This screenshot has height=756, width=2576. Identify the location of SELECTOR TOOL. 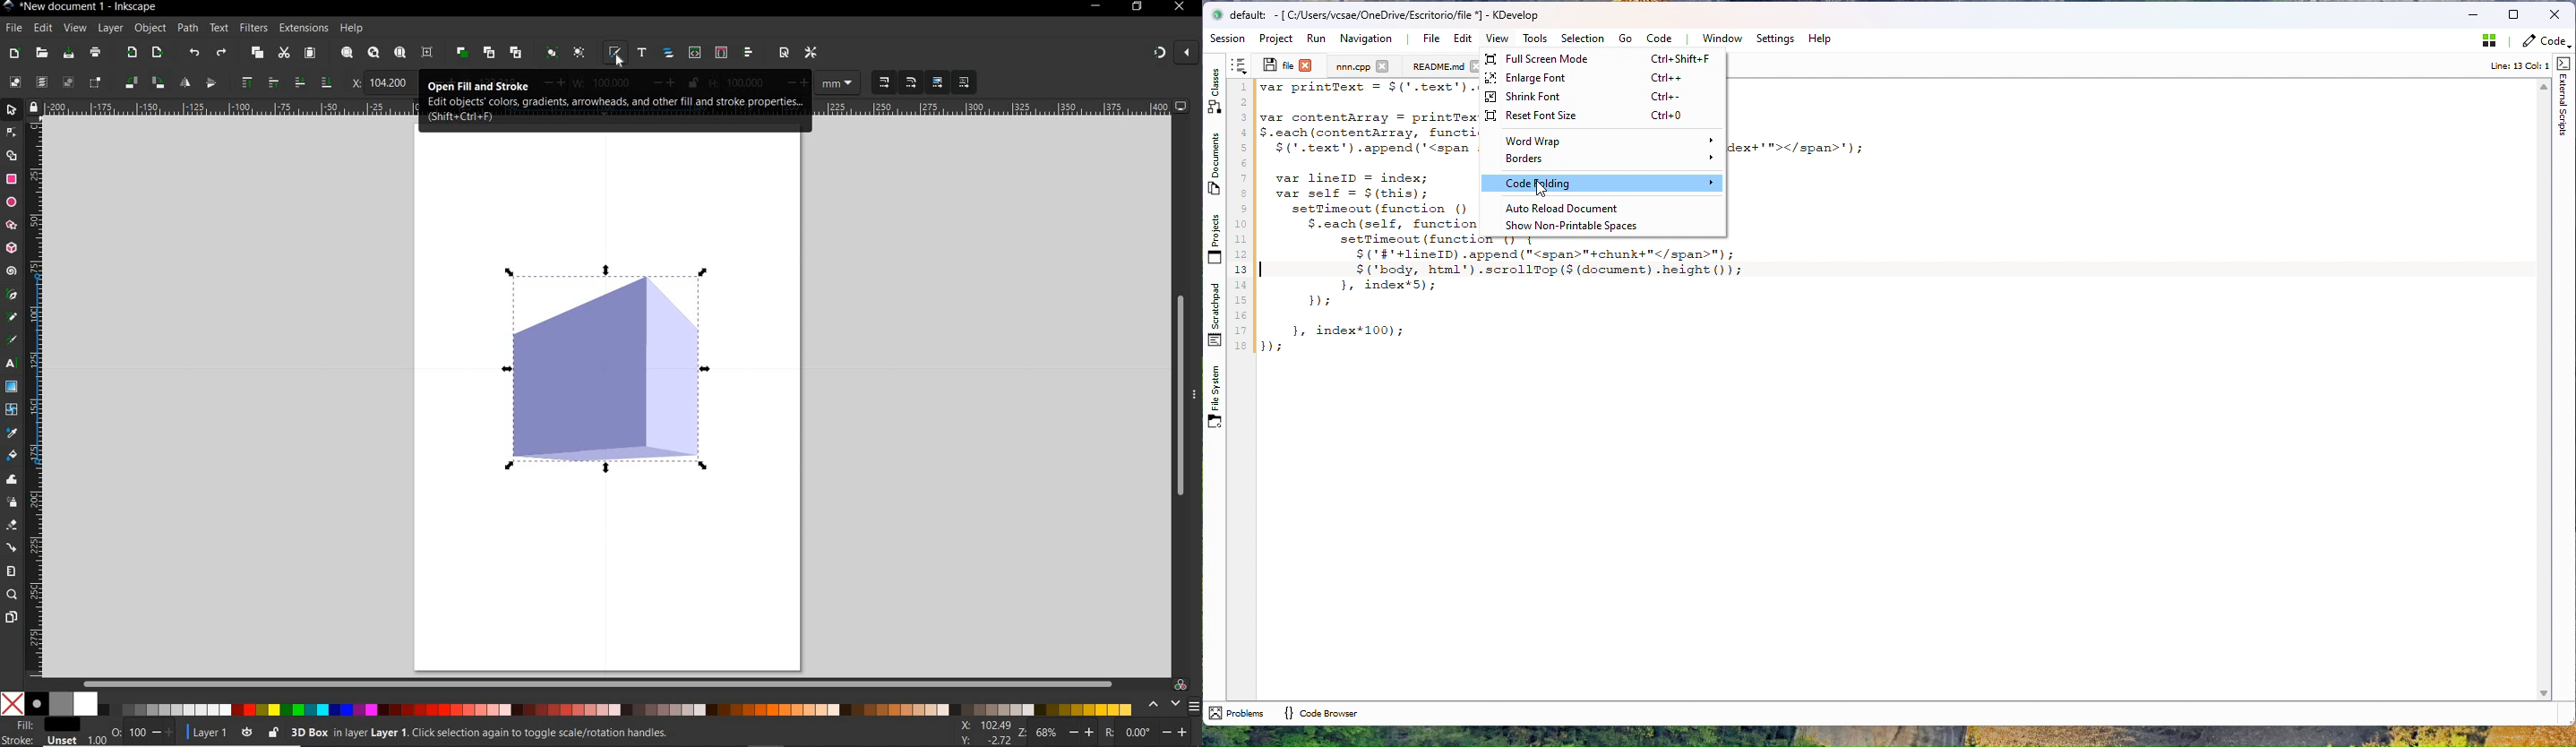
(11, 110).